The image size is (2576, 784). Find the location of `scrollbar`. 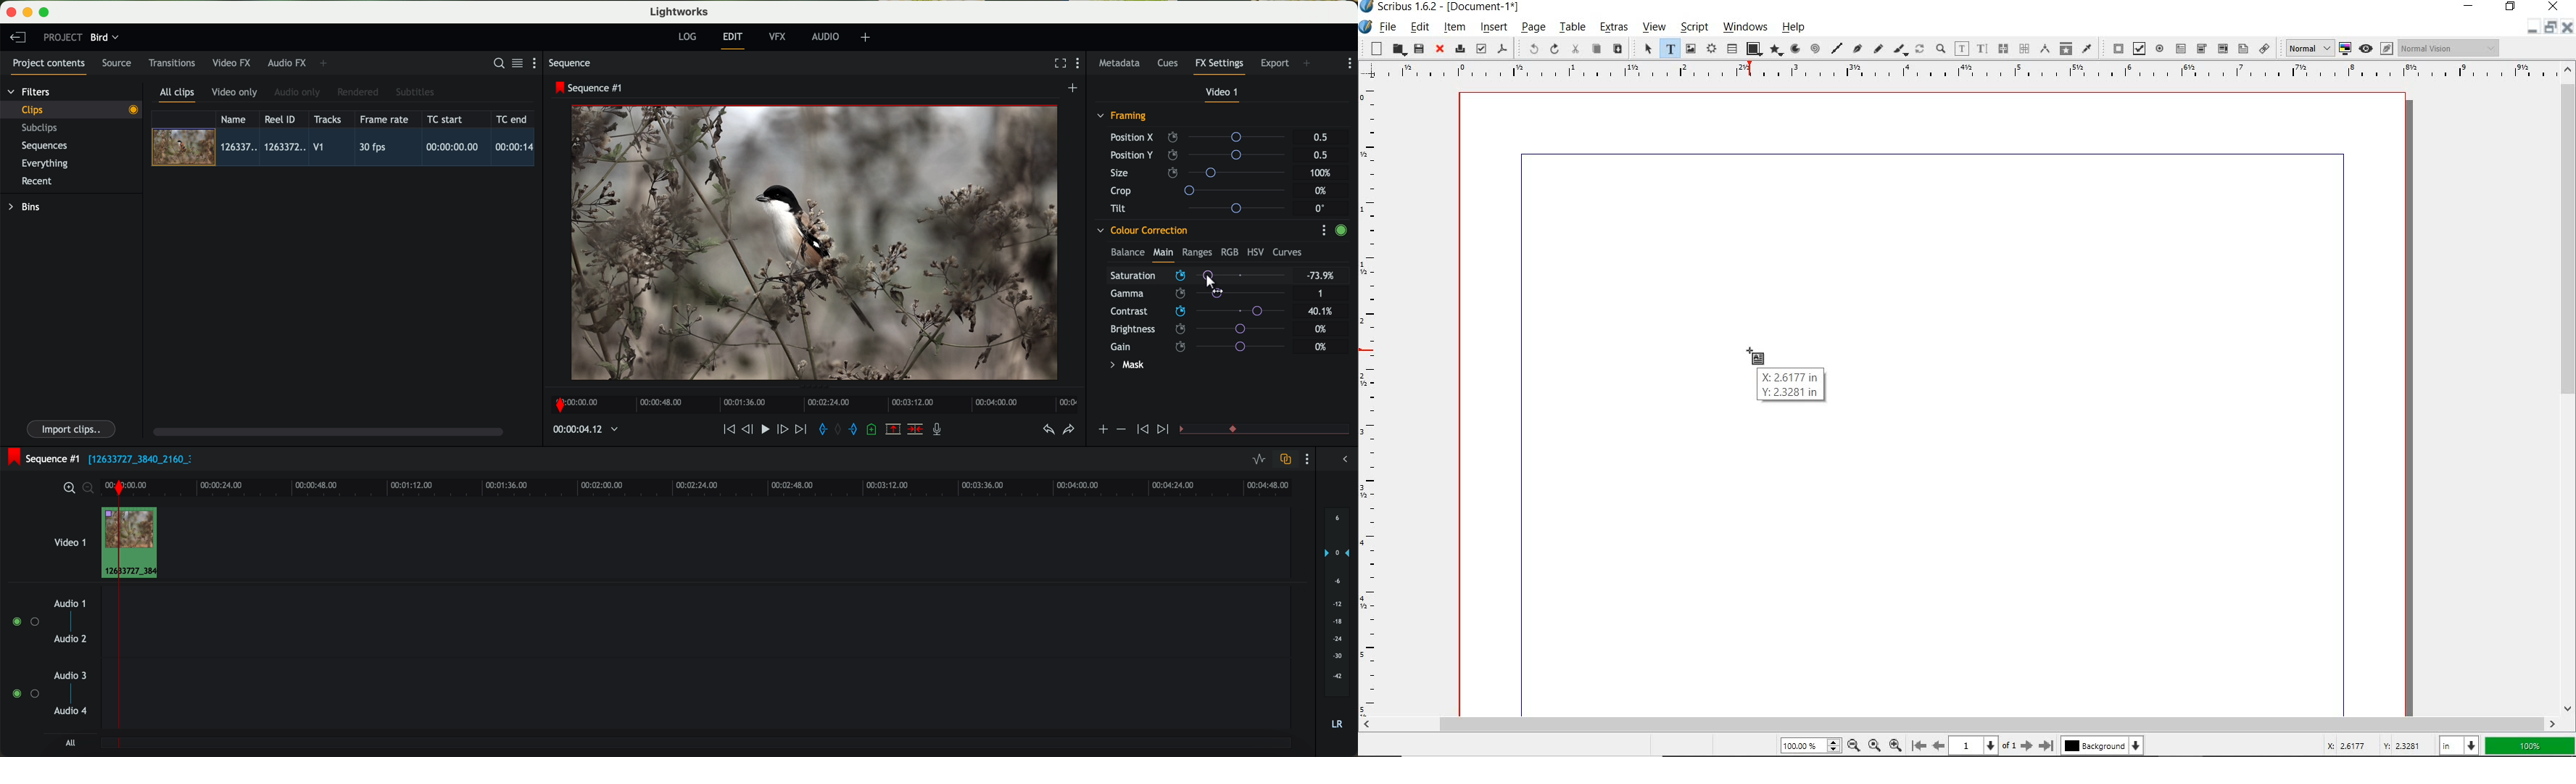

scrollbar is located at coordinates (2569, 388).